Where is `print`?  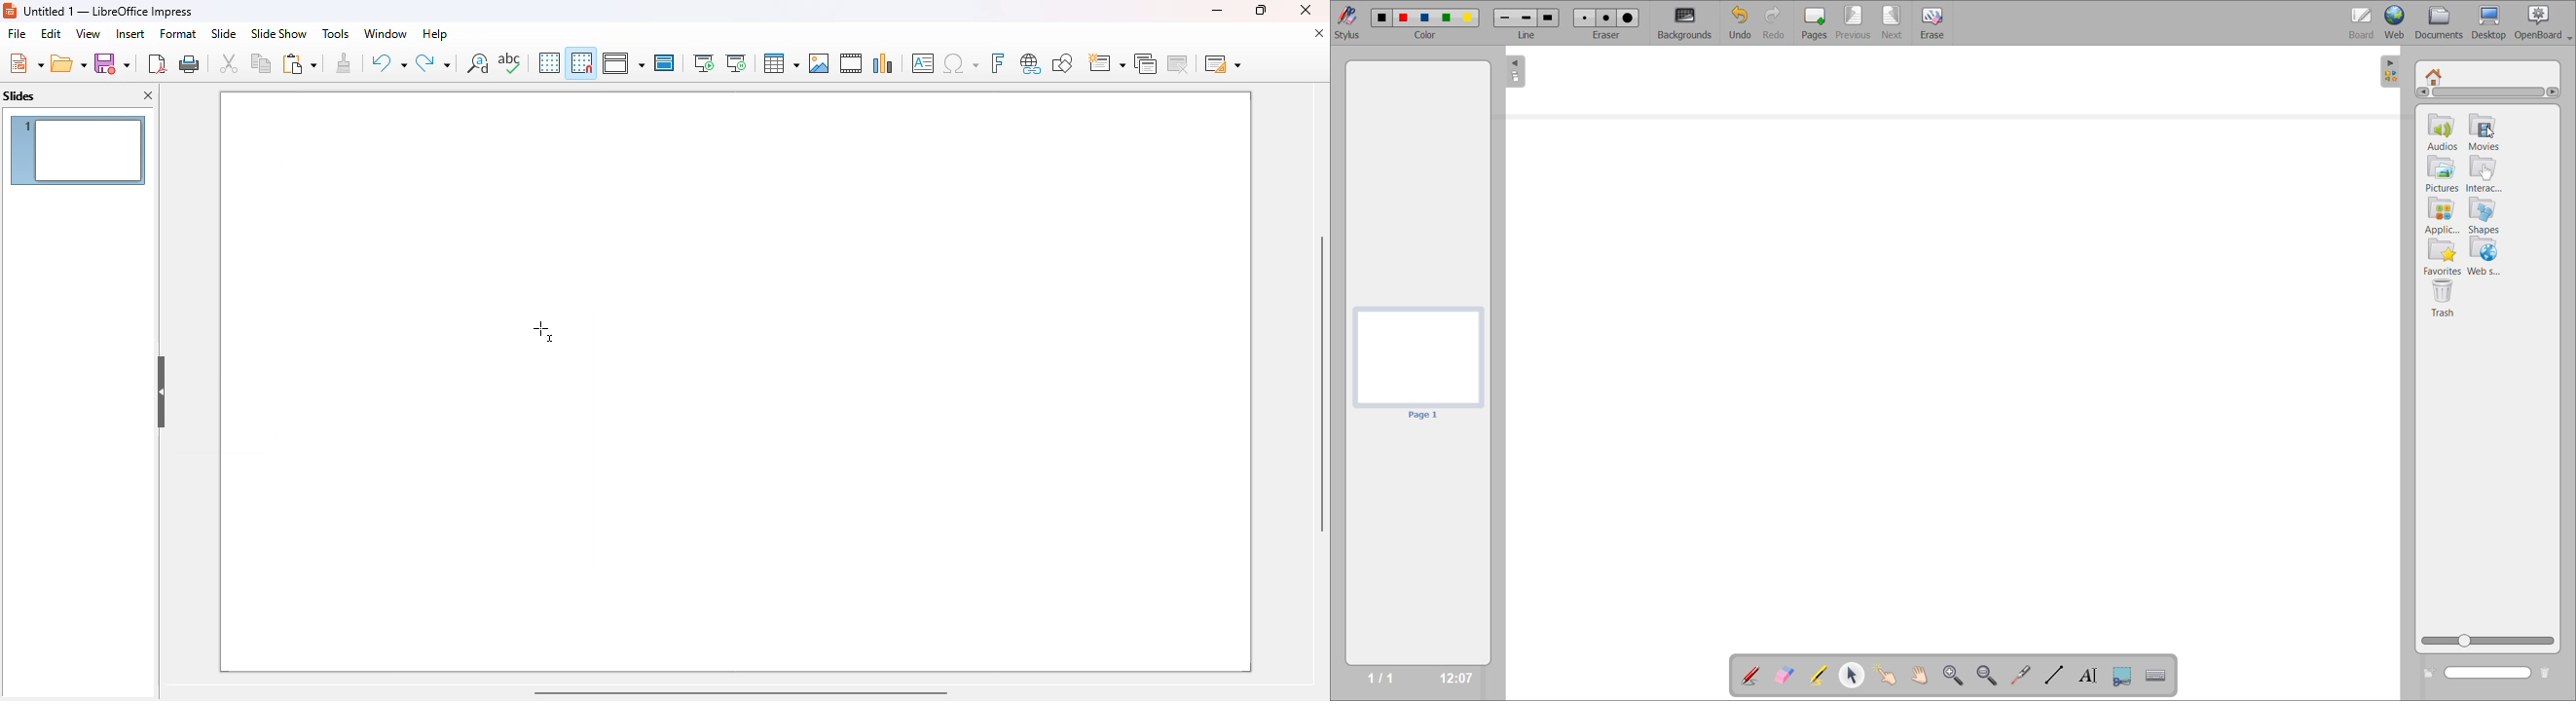
print is located at coordinates (191, 63).